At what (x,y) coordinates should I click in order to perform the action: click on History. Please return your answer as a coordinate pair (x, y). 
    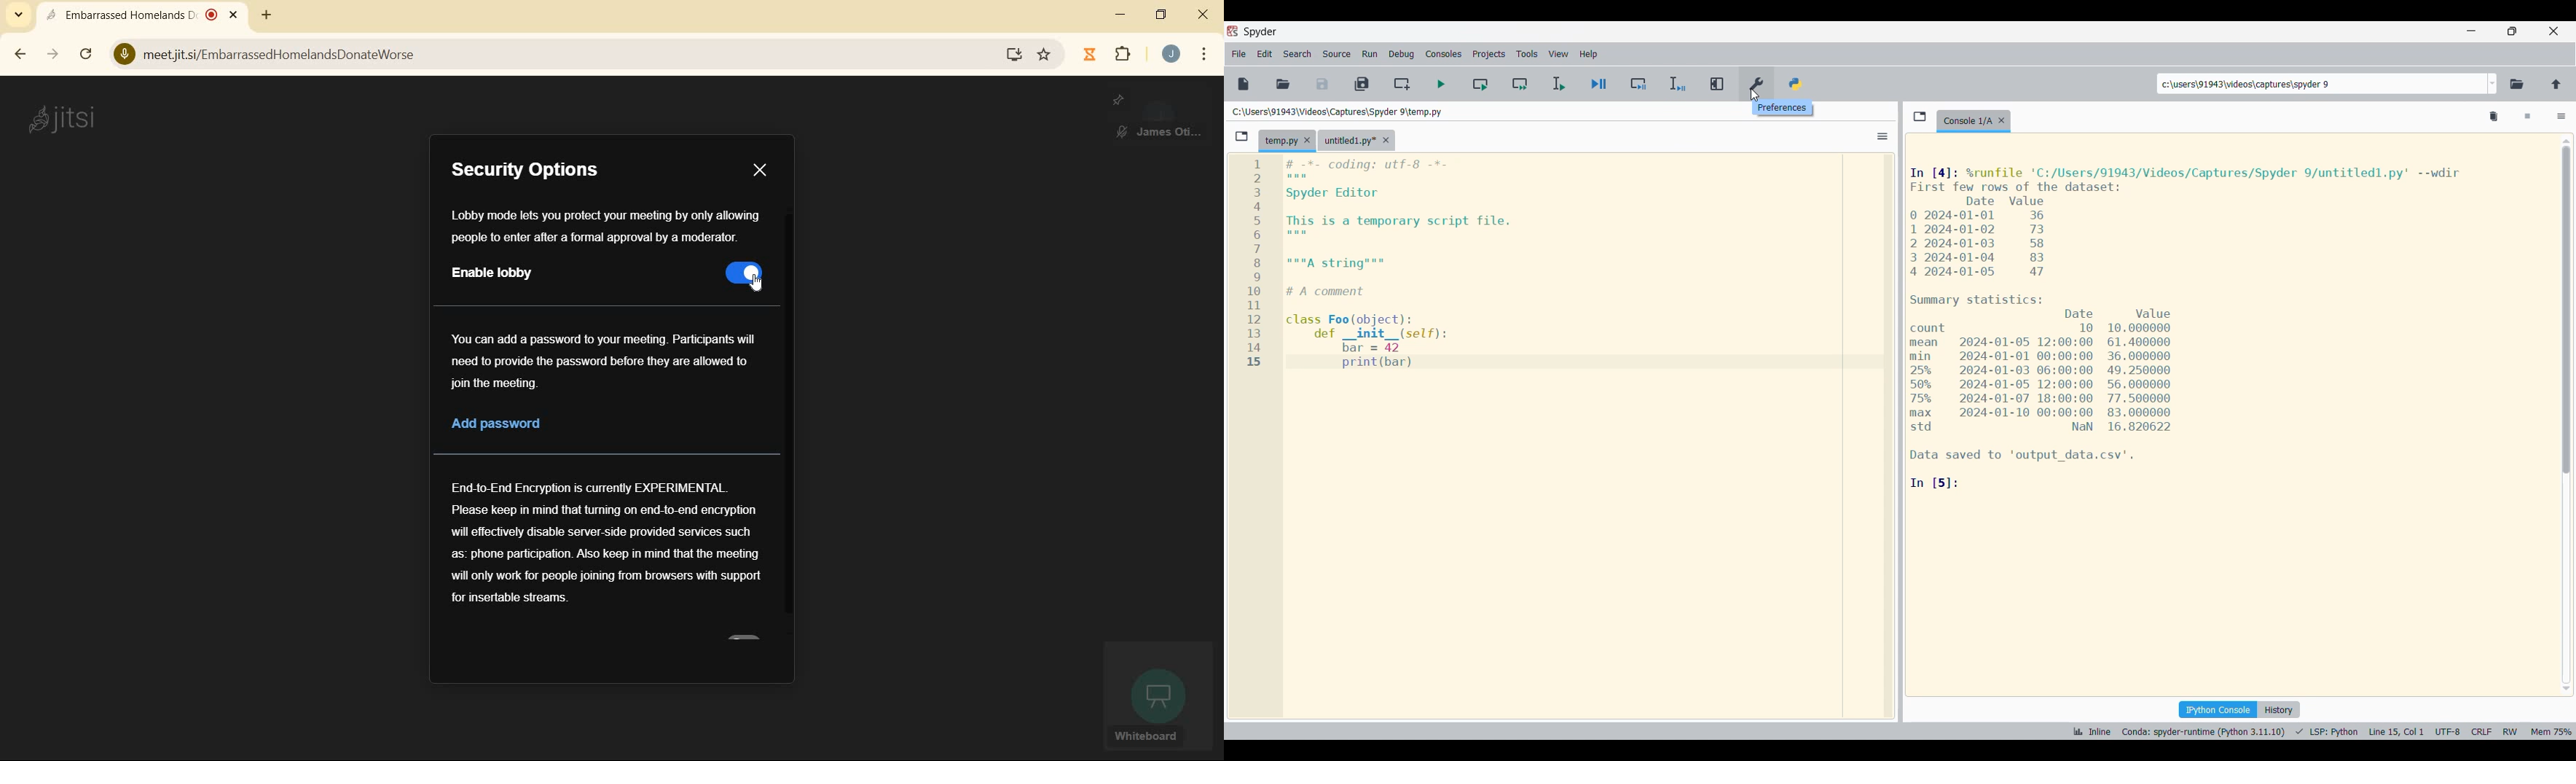
    Looking at the image, I should click on (2279, 710).